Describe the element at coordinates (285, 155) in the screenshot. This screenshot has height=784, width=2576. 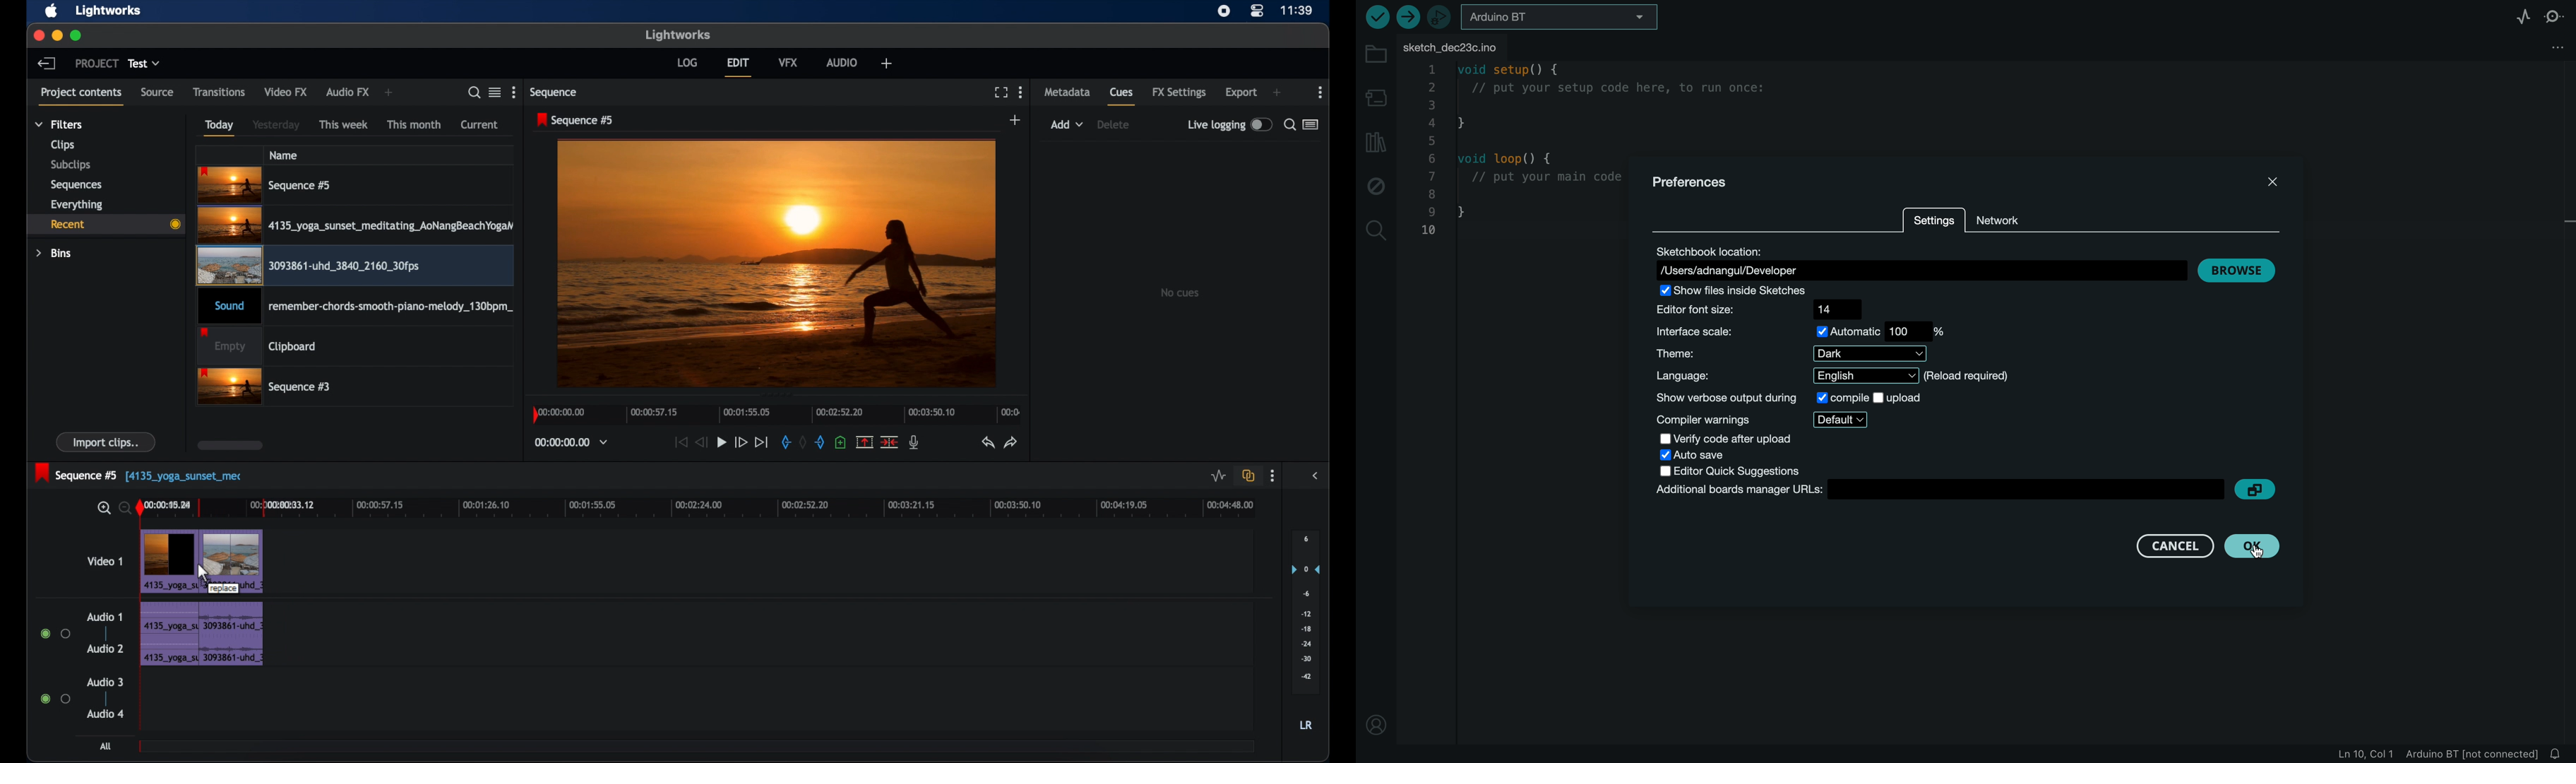
I see `name` at that location.